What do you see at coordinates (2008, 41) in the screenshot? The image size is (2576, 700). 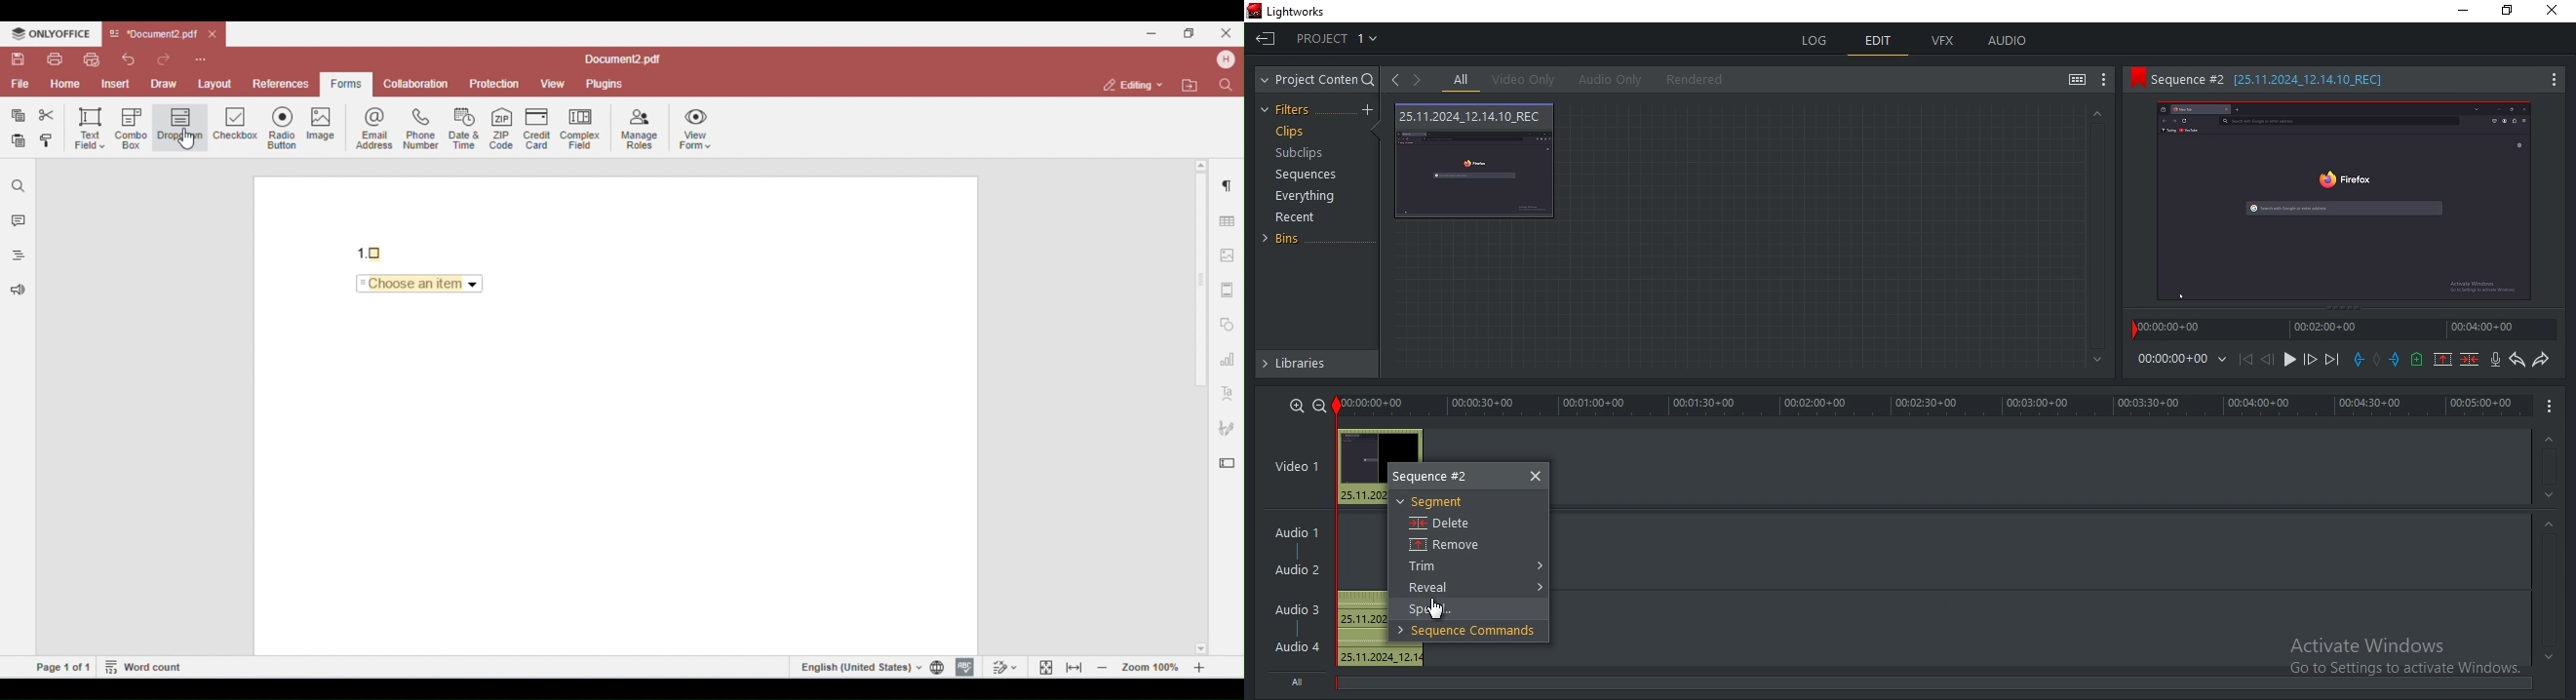 I see `audio` at bounding box center [2008, 41].